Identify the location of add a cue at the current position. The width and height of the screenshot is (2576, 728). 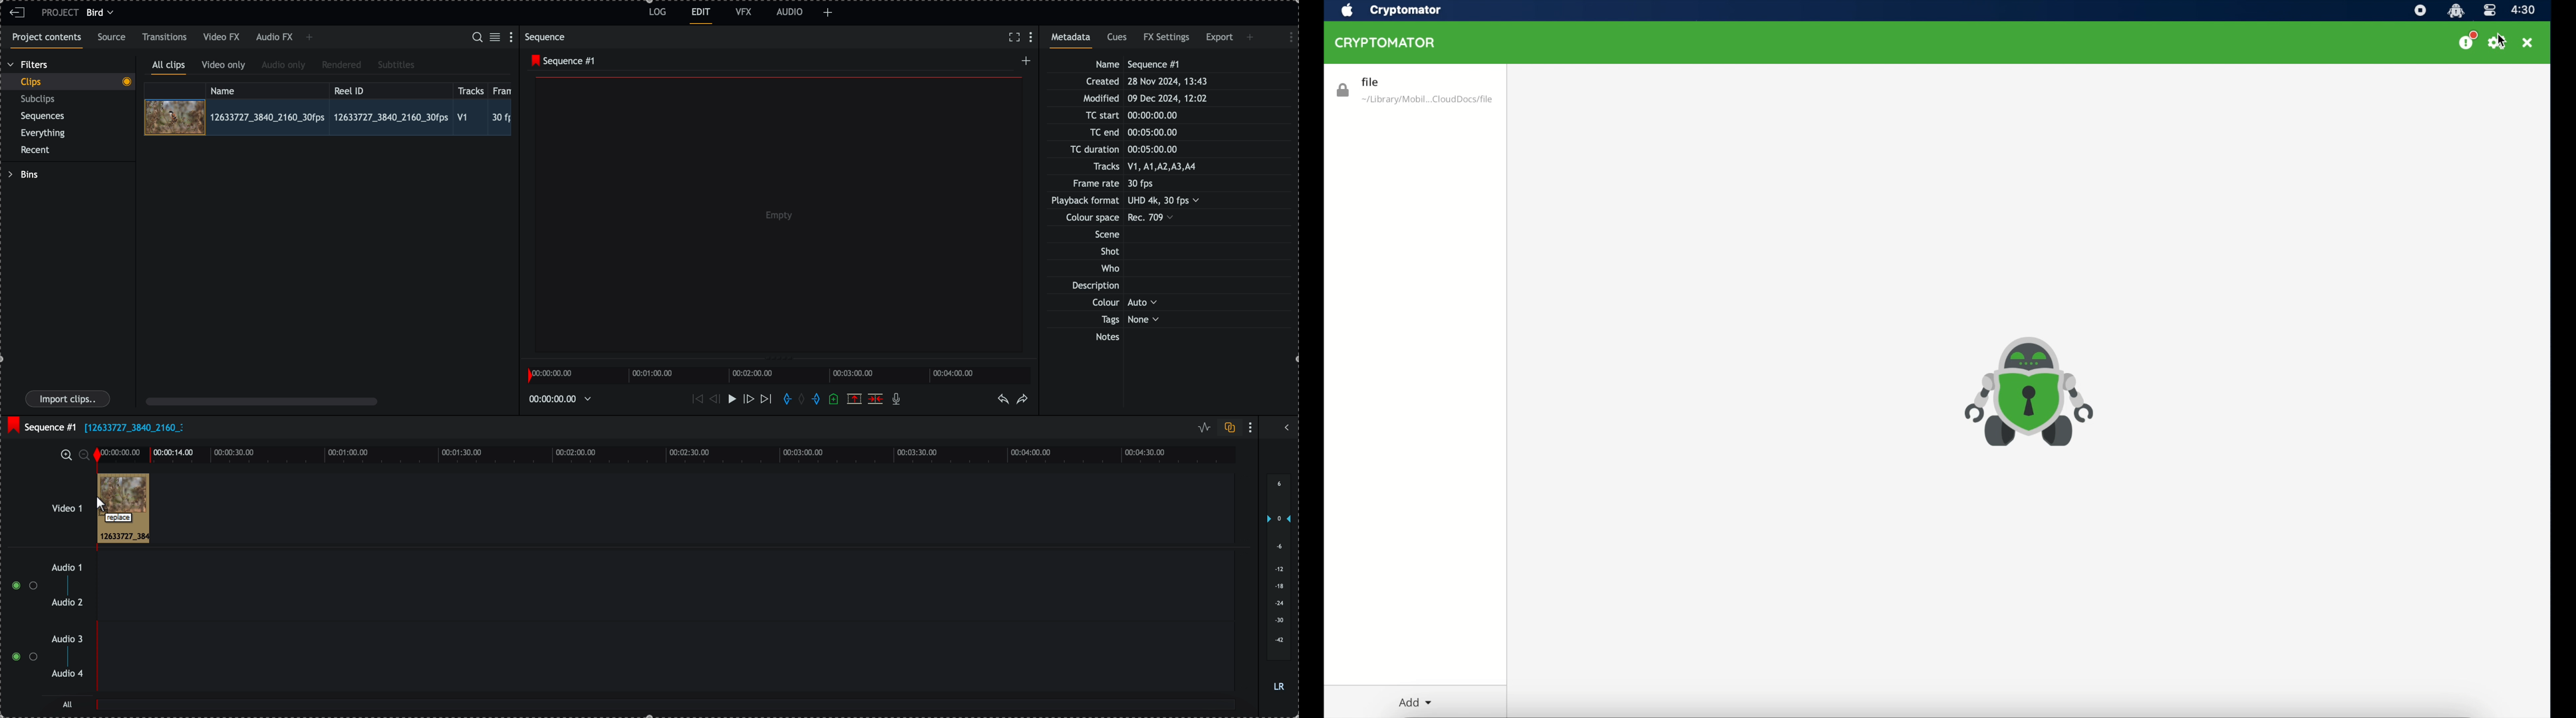
(835, 400).